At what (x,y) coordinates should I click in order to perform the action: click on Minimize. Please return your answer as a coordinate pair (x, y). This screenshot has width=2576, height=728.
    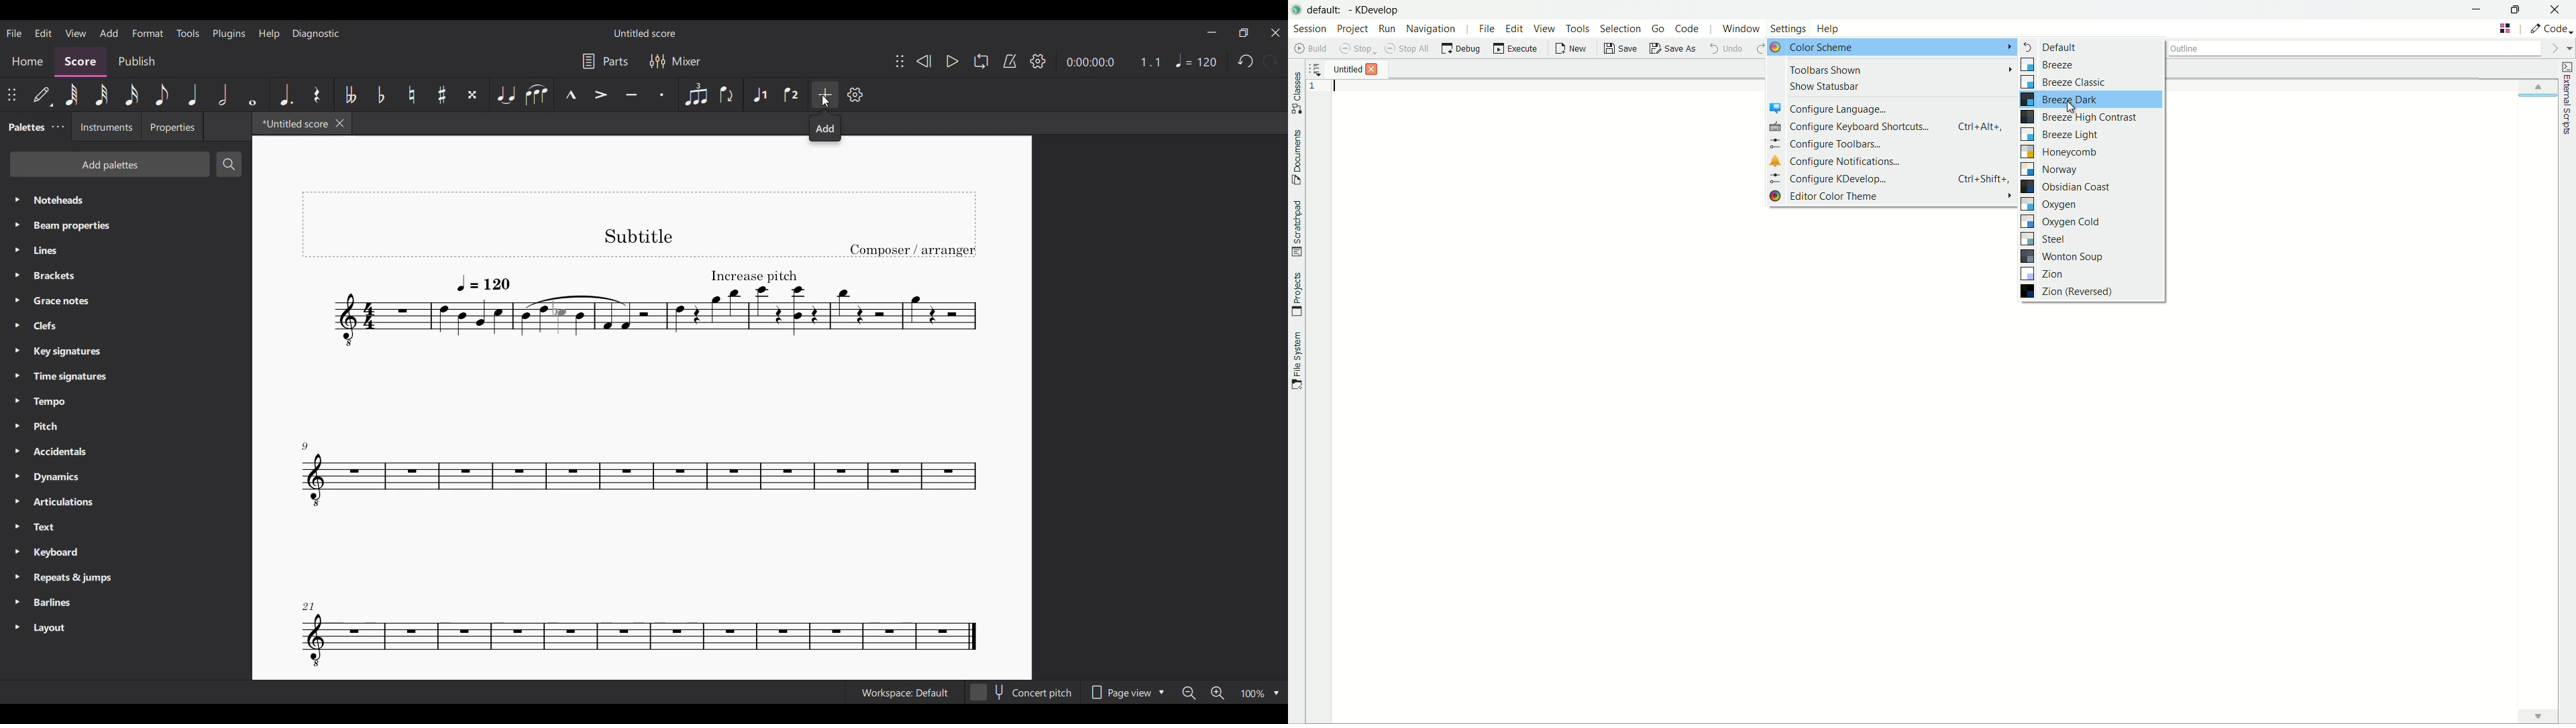
    Looking at the image, I should click on (1212, 32).